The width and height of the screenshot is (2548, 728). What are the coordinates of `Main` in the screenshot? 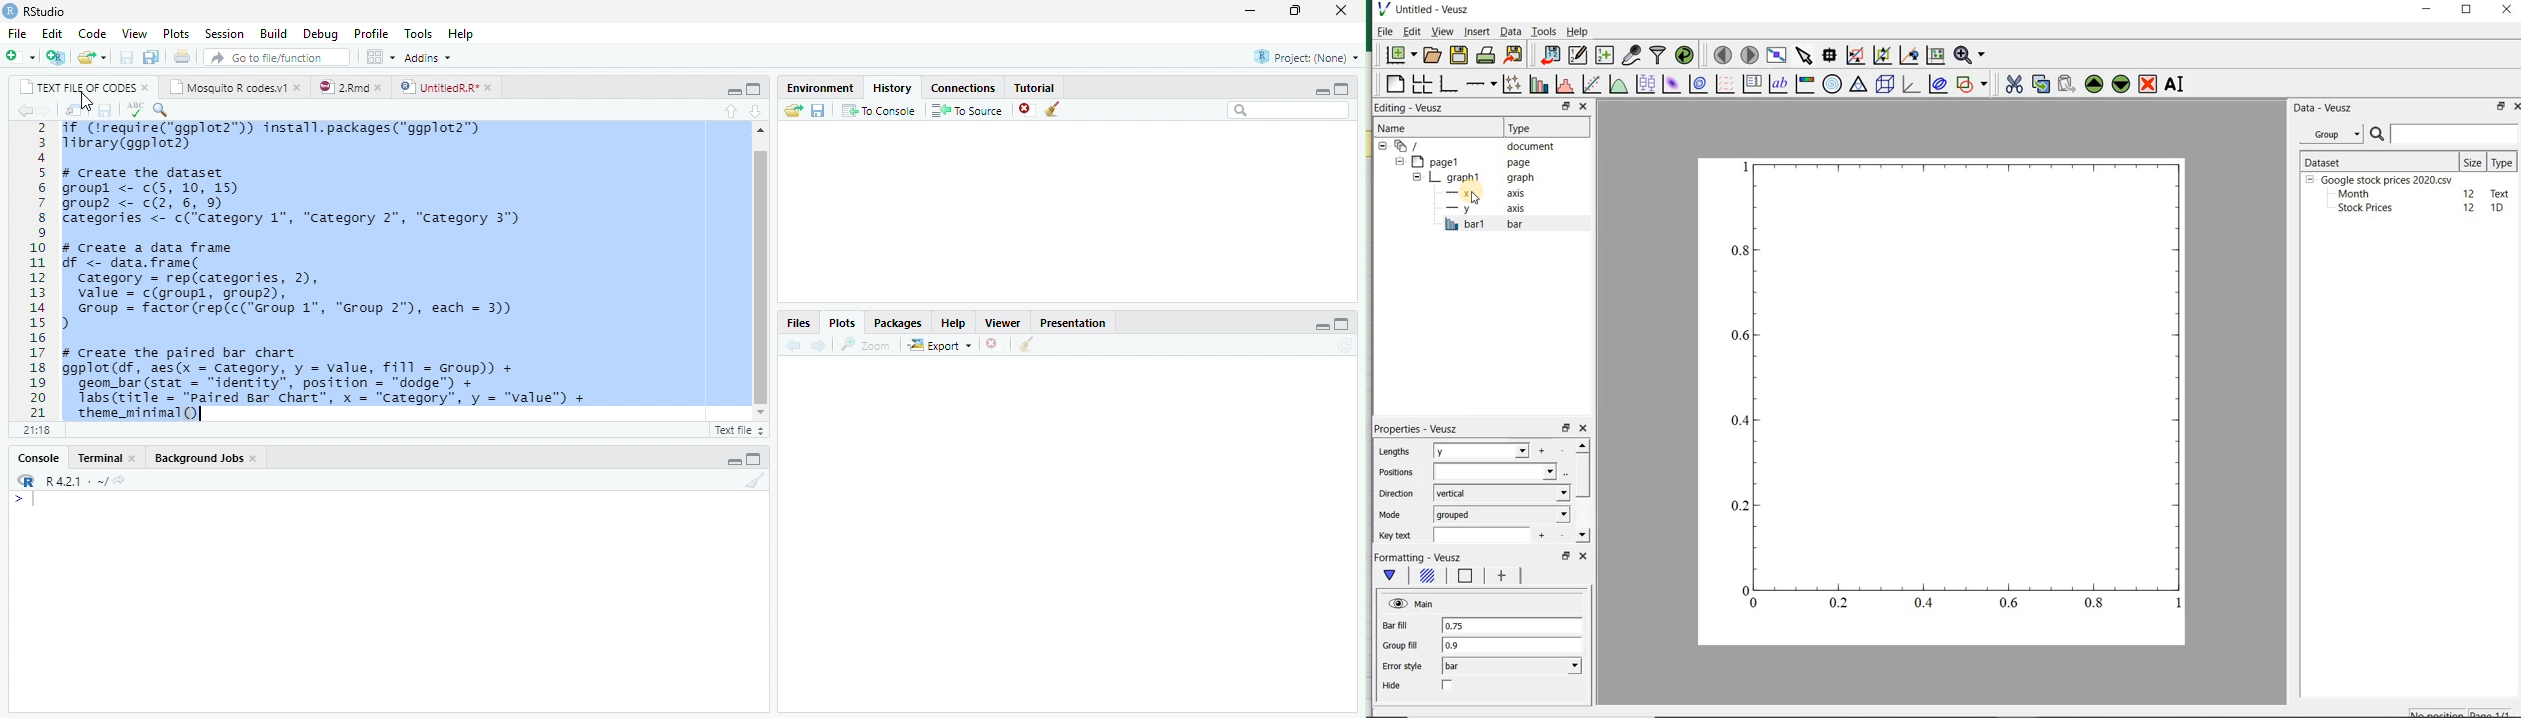 It's located at (1409, 604).